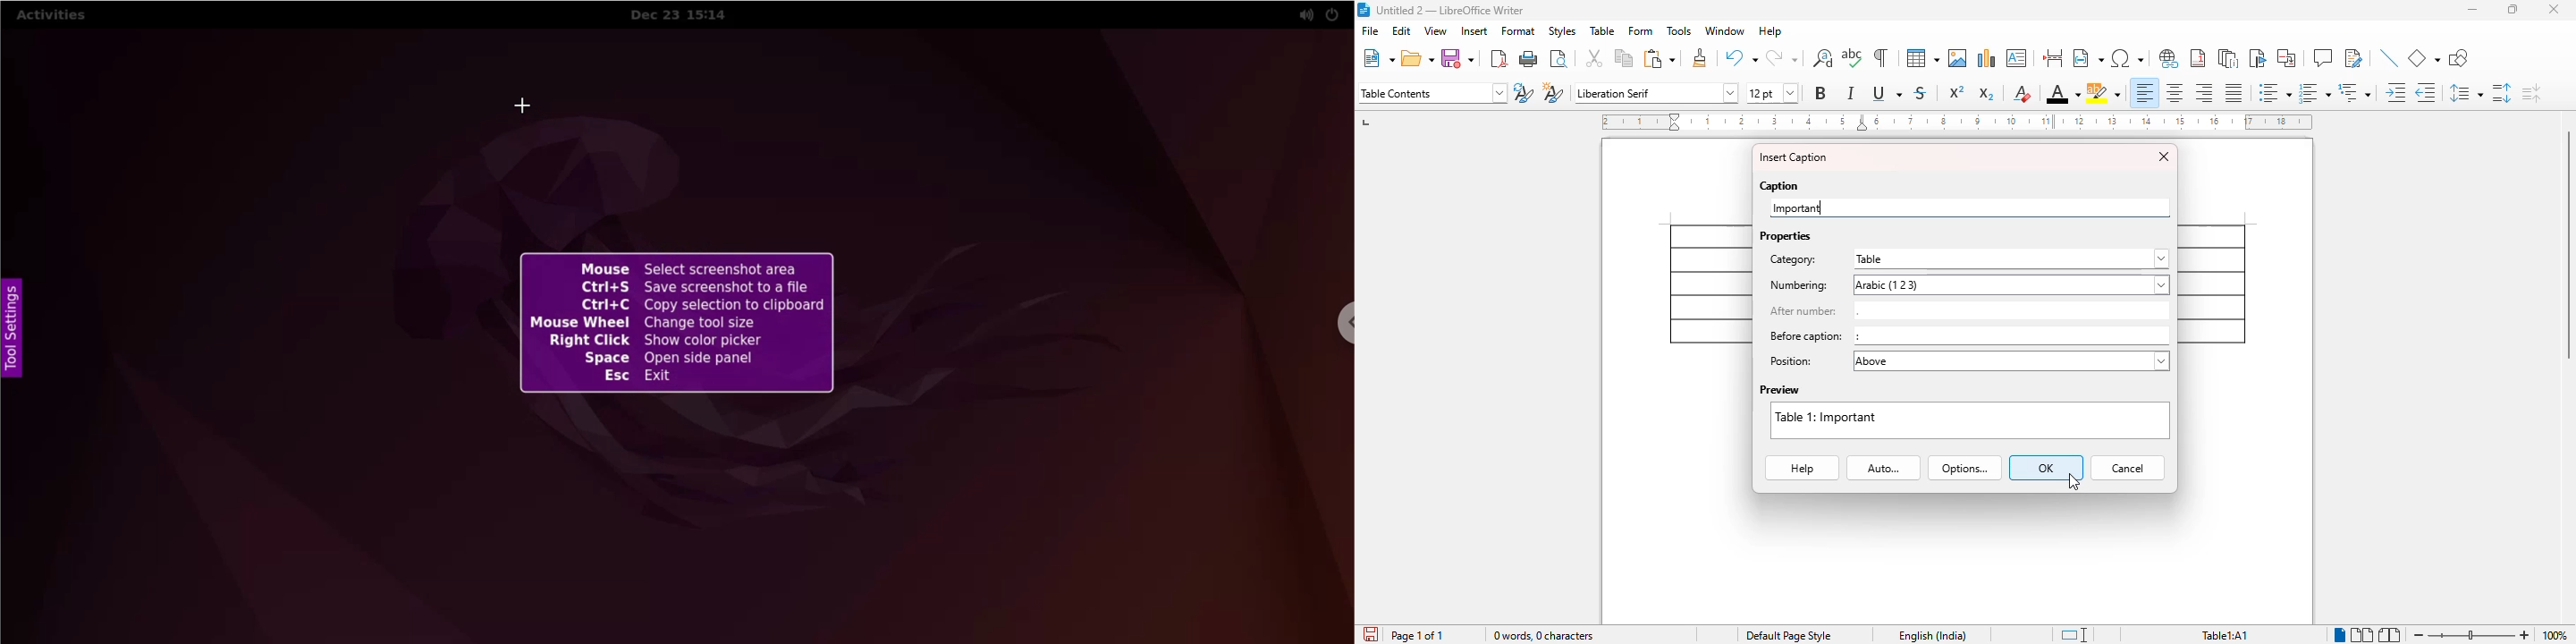 The height and width of the screenshot is (644, 2576). What do you see at coordinates (2046, 468) in the screenshot?
I see `OK` at bounding box center [2046, 468].